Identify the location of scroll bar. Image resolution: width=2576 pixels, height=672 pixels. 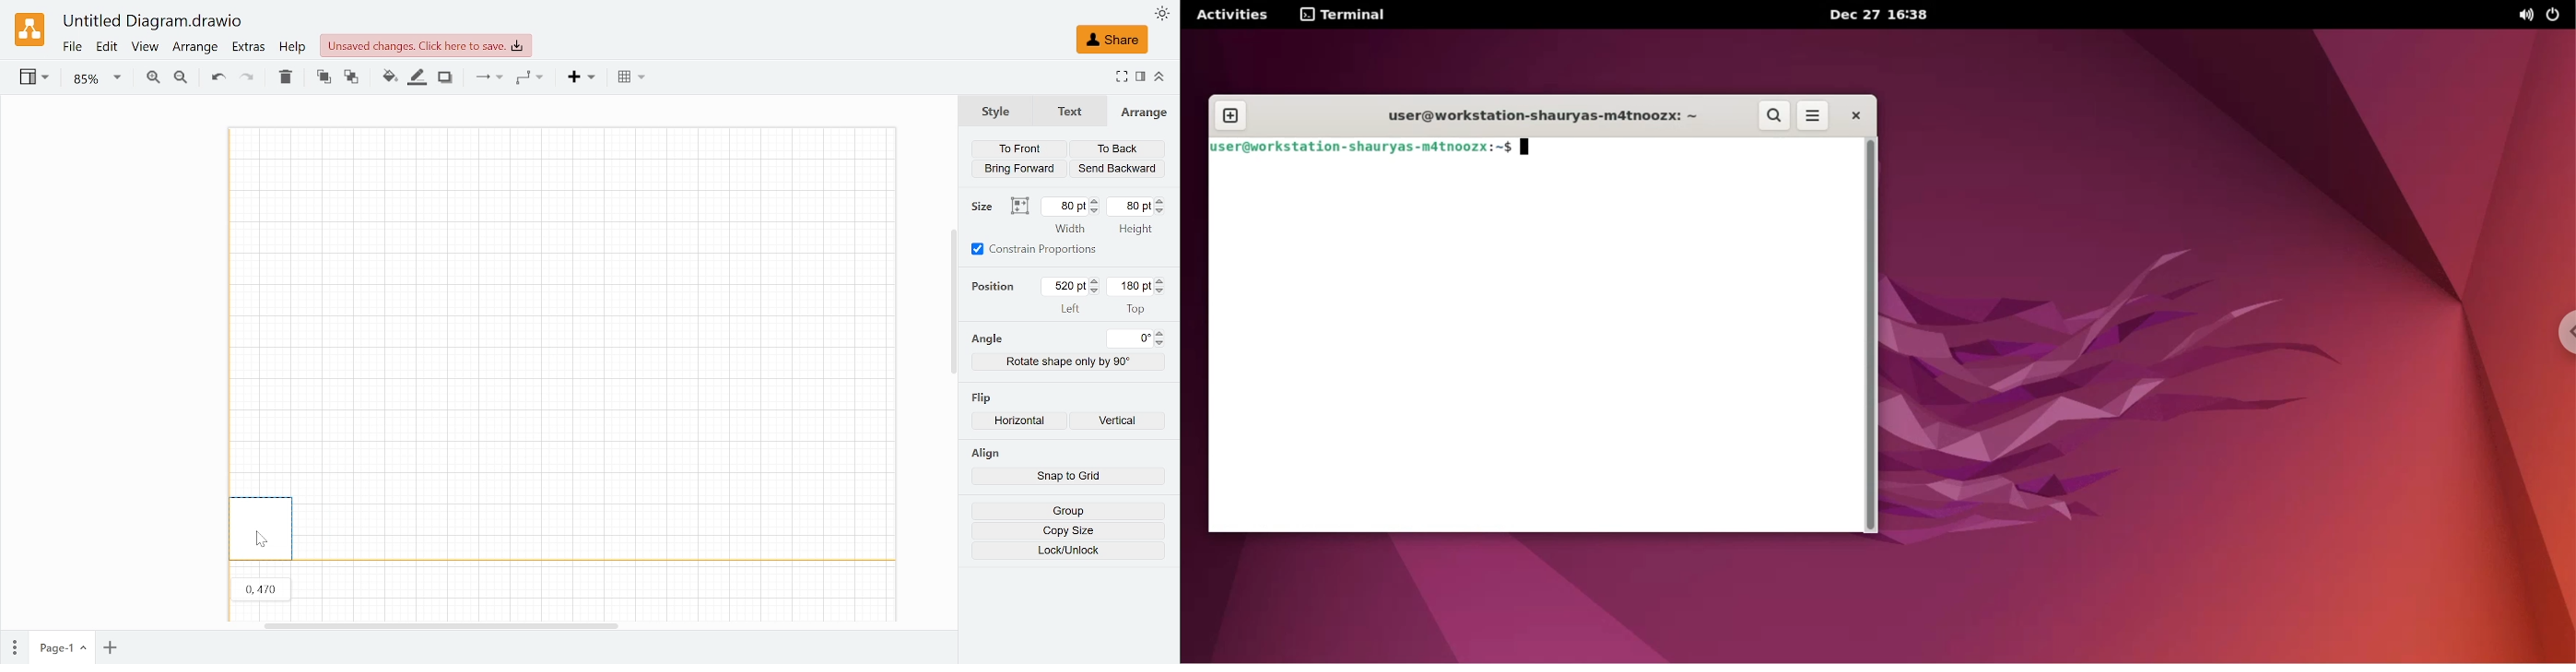
(1873, 339).